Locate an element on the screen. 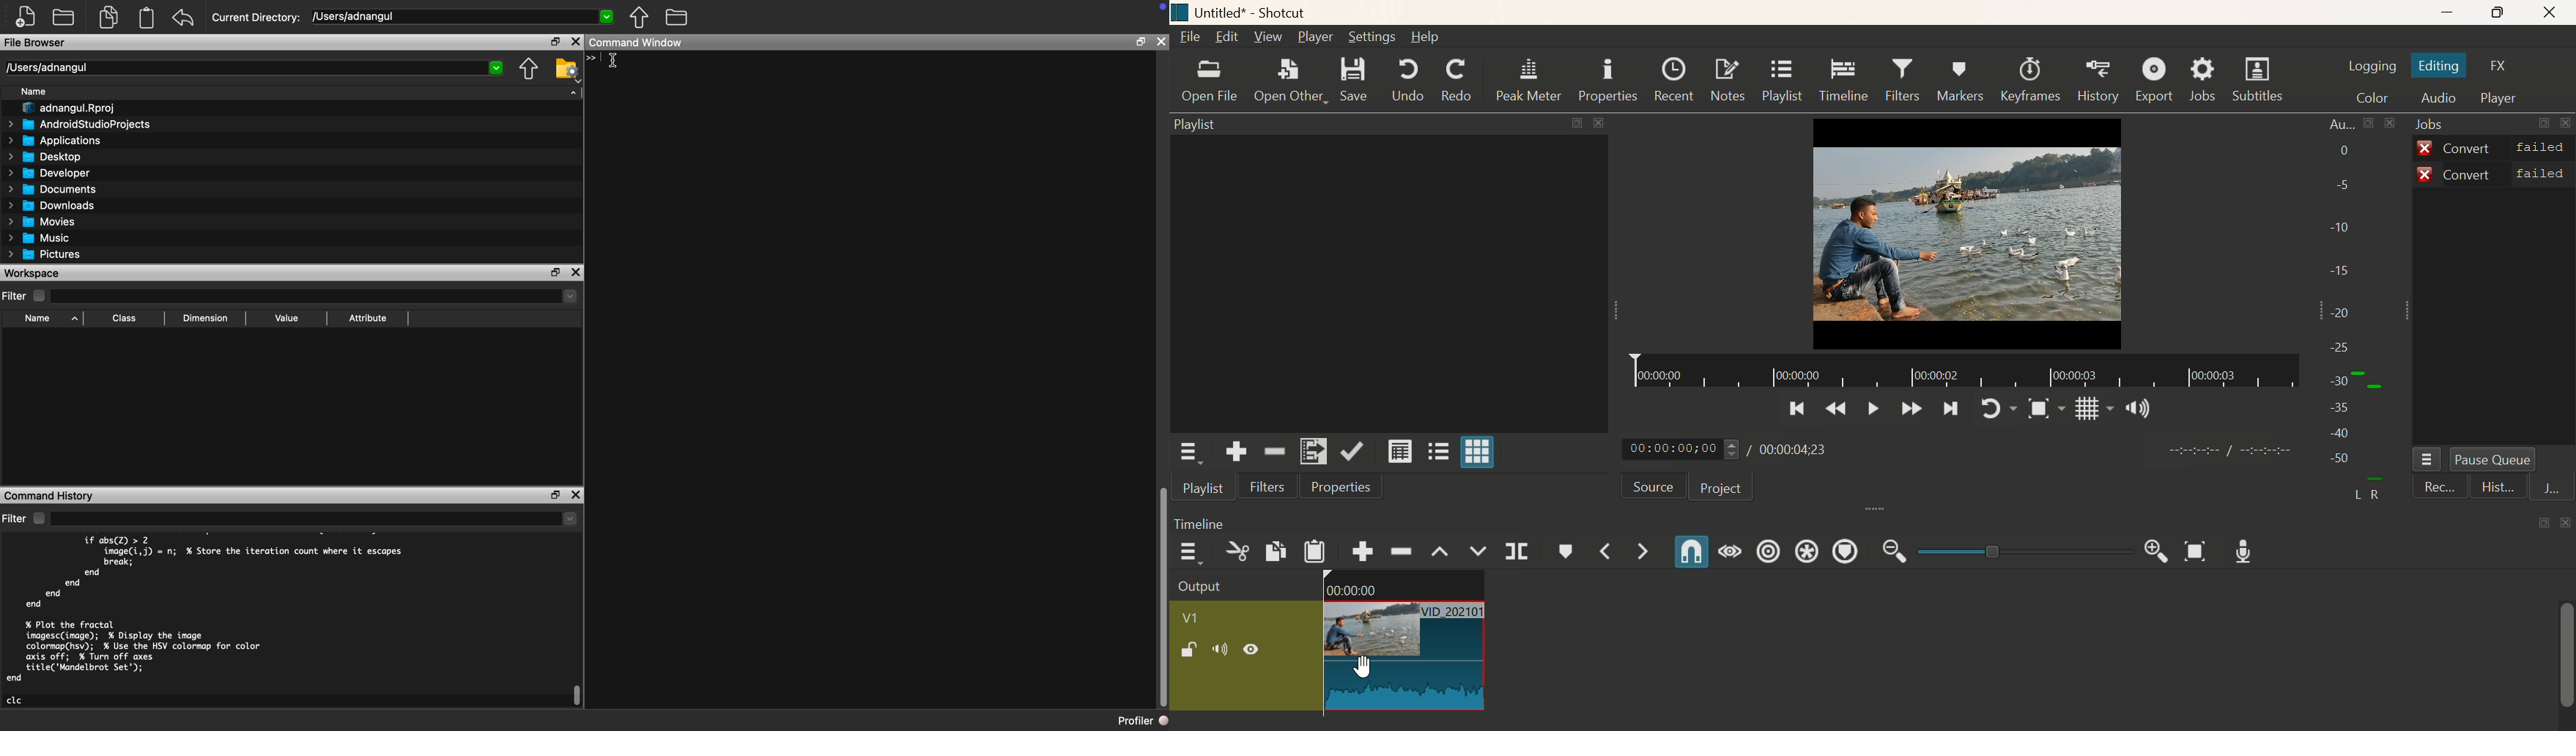  Overwrite is located at coordinates (1479, 552).